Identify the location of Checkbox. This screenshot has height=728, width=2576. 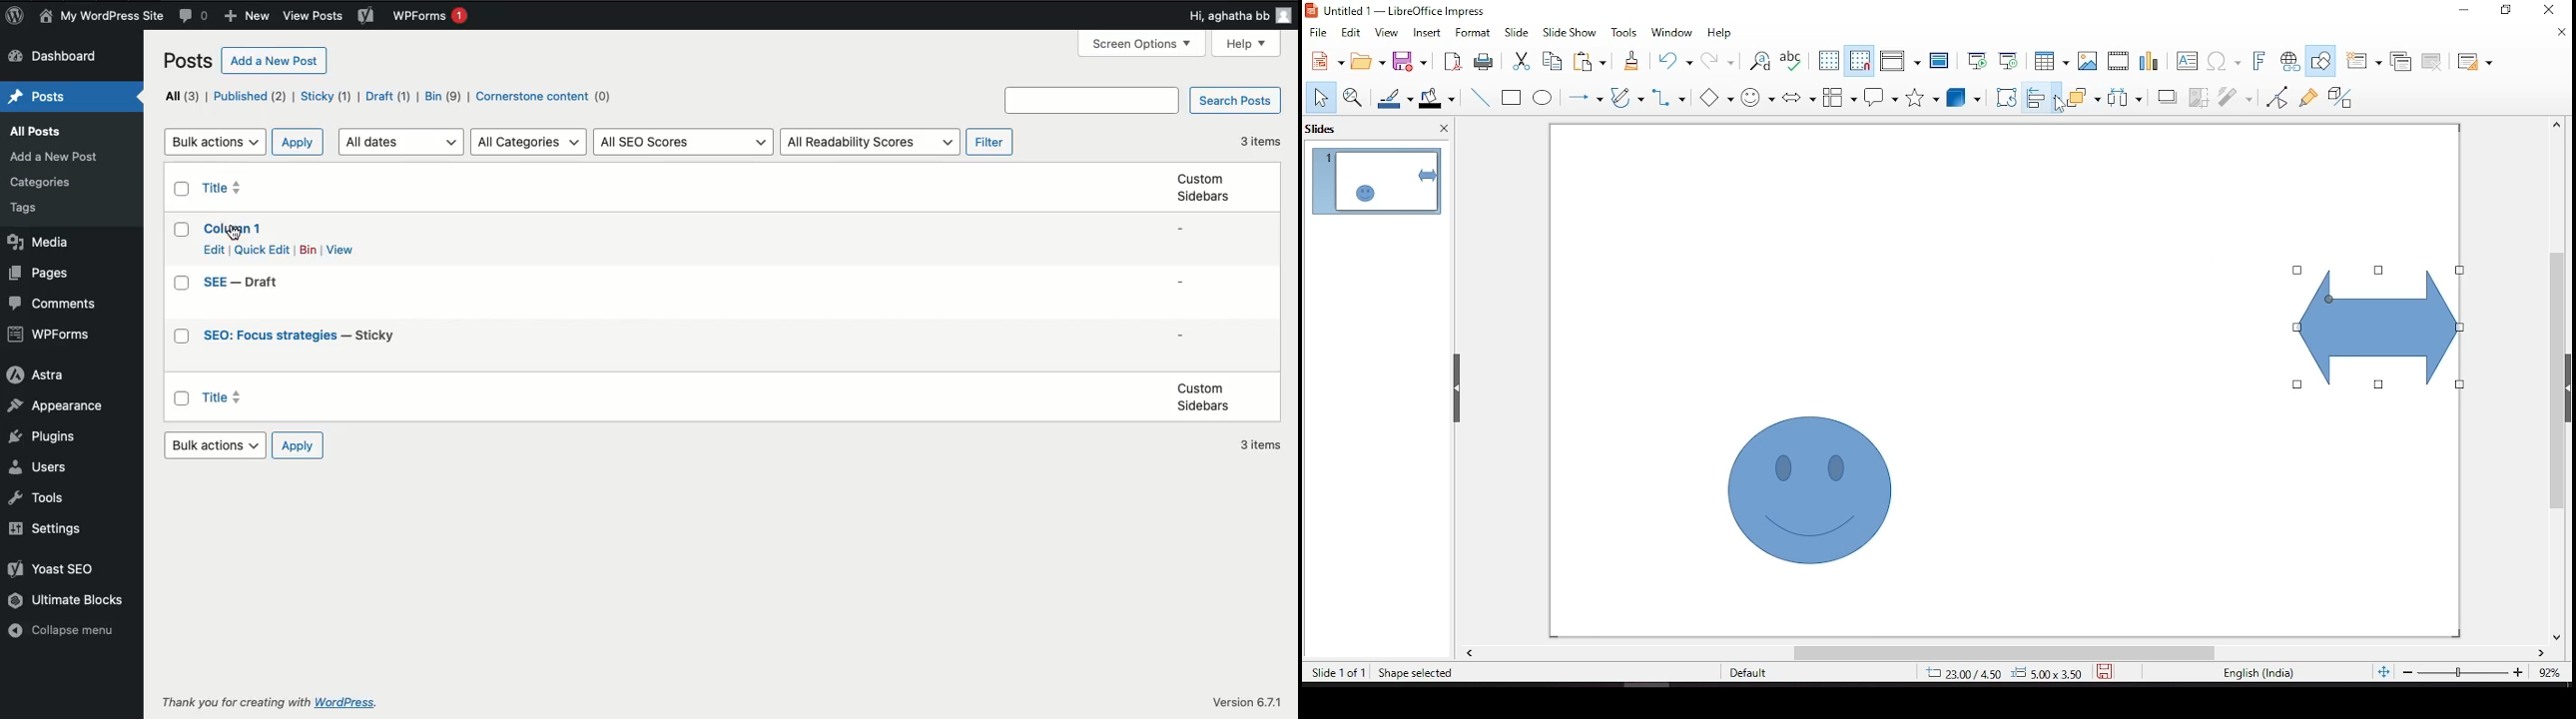
(183, 283).